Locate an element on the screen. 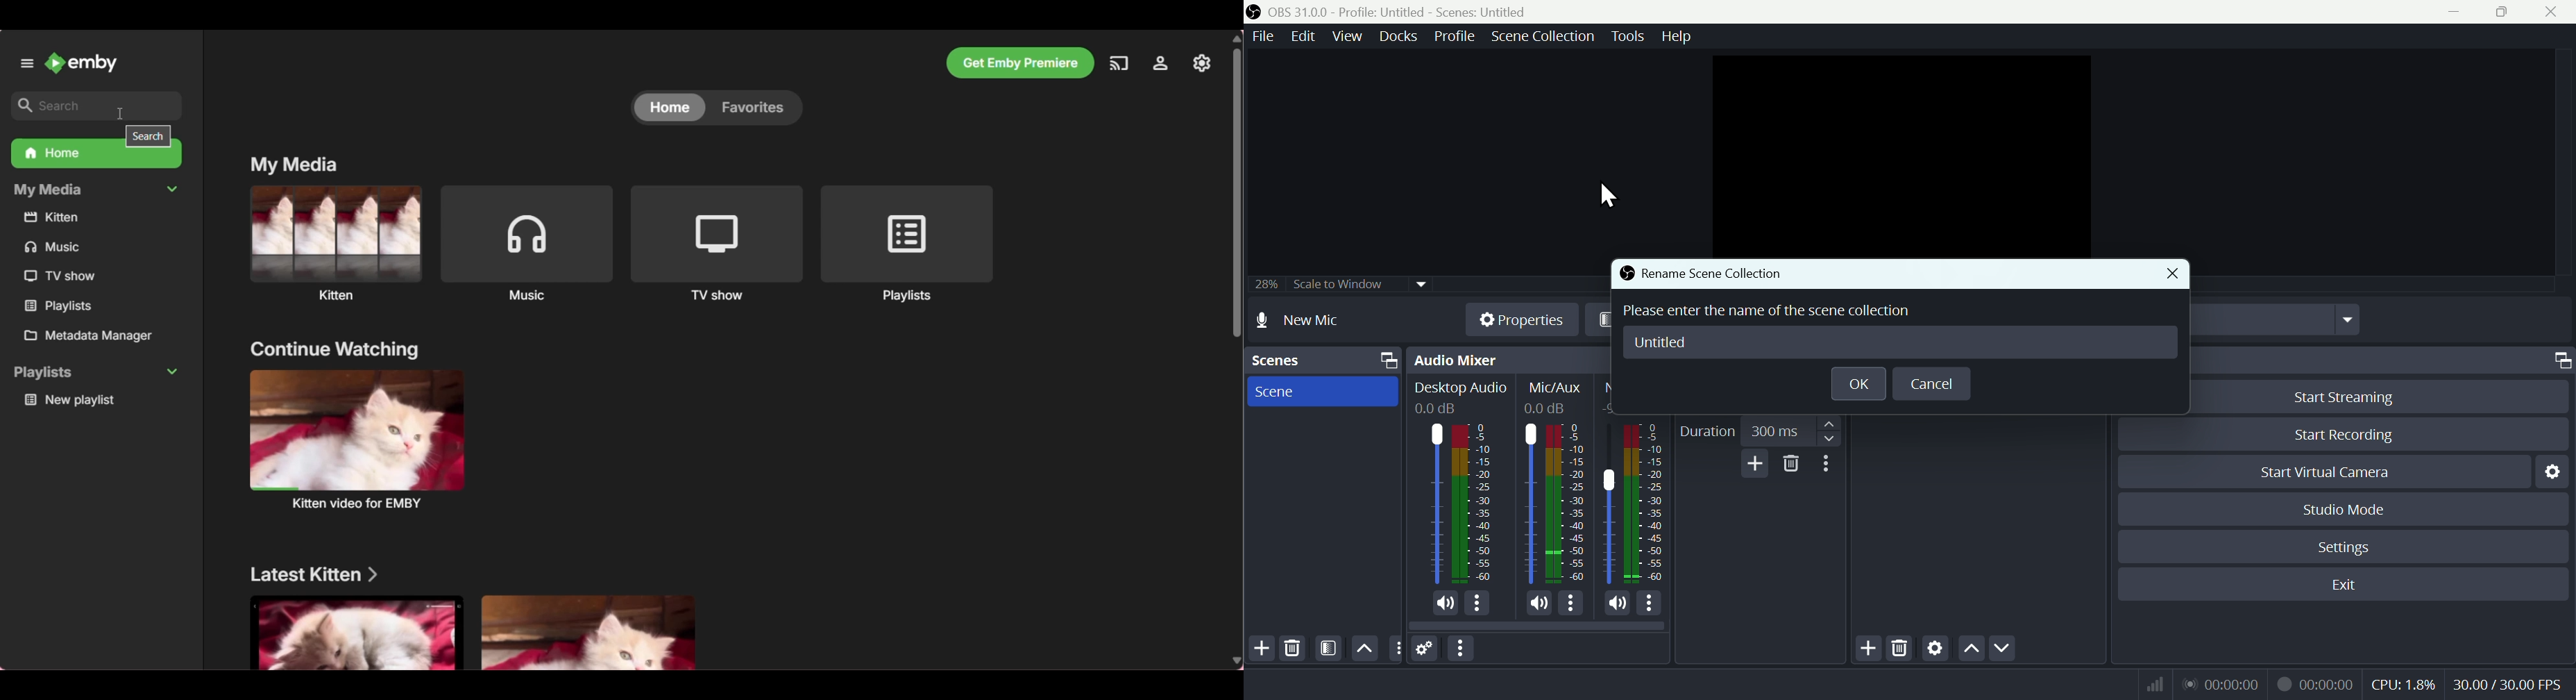   is located at coordinates (1397, 649).